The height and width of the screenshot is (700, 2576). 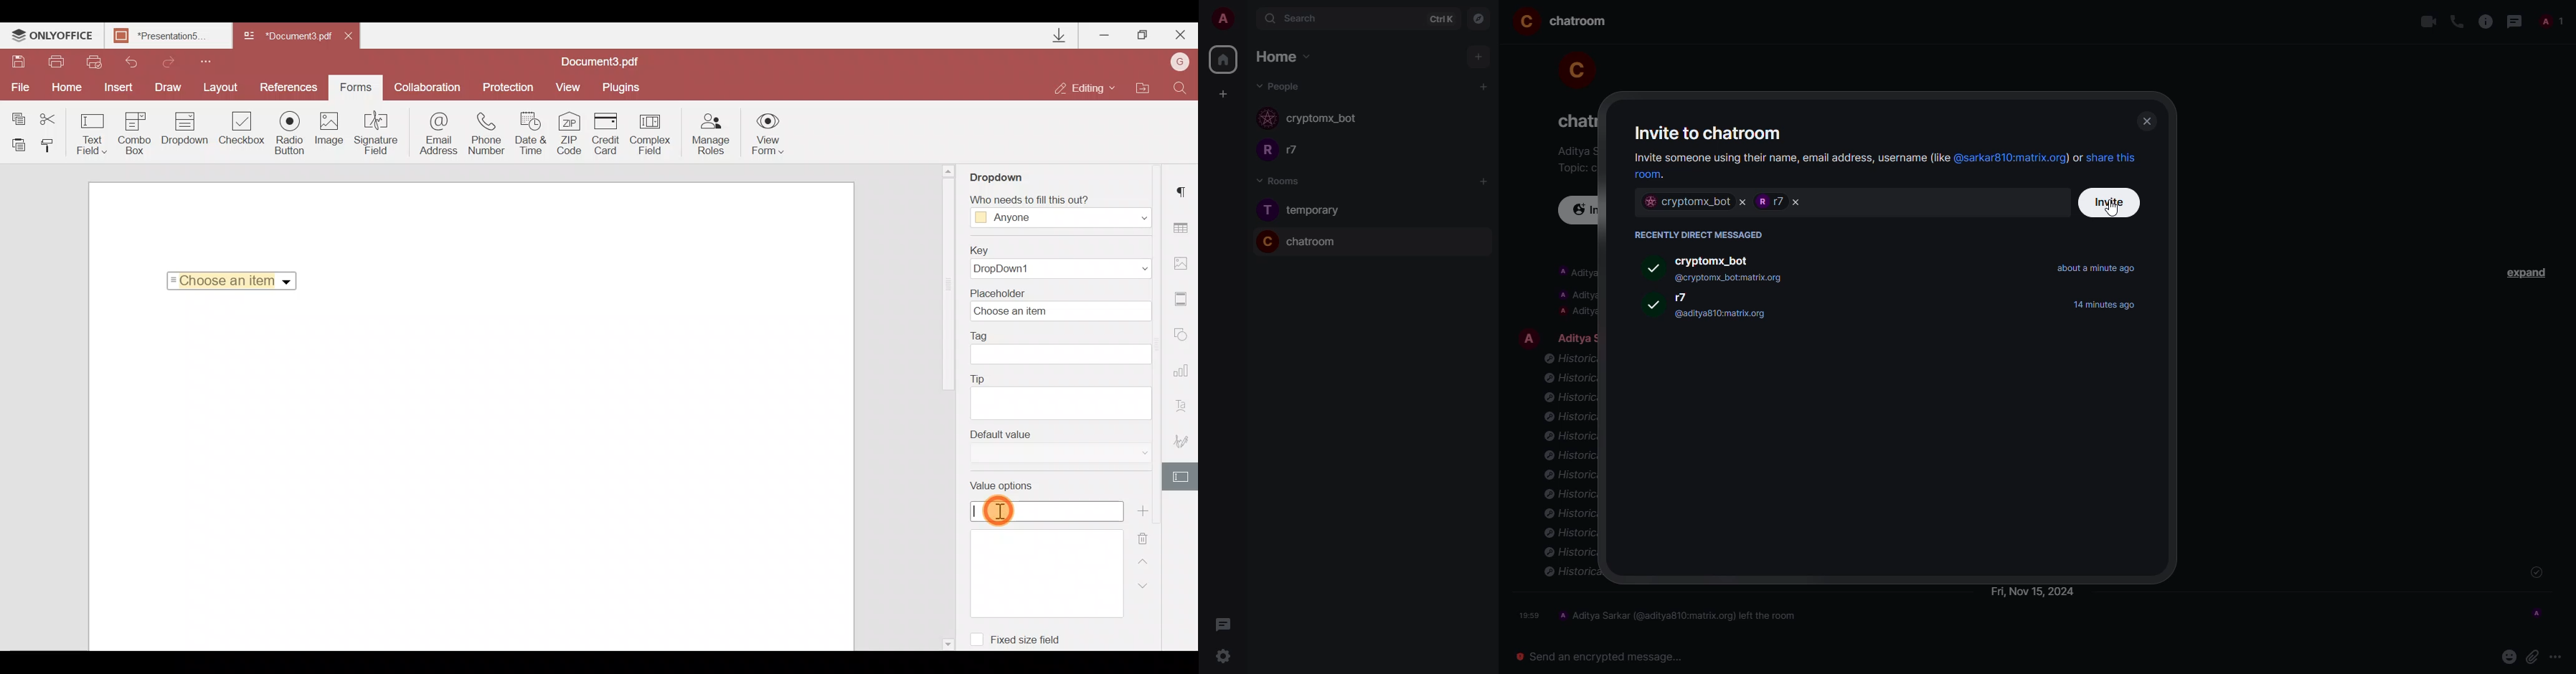 I want to click on Plugins, so click(x=623, y=85).